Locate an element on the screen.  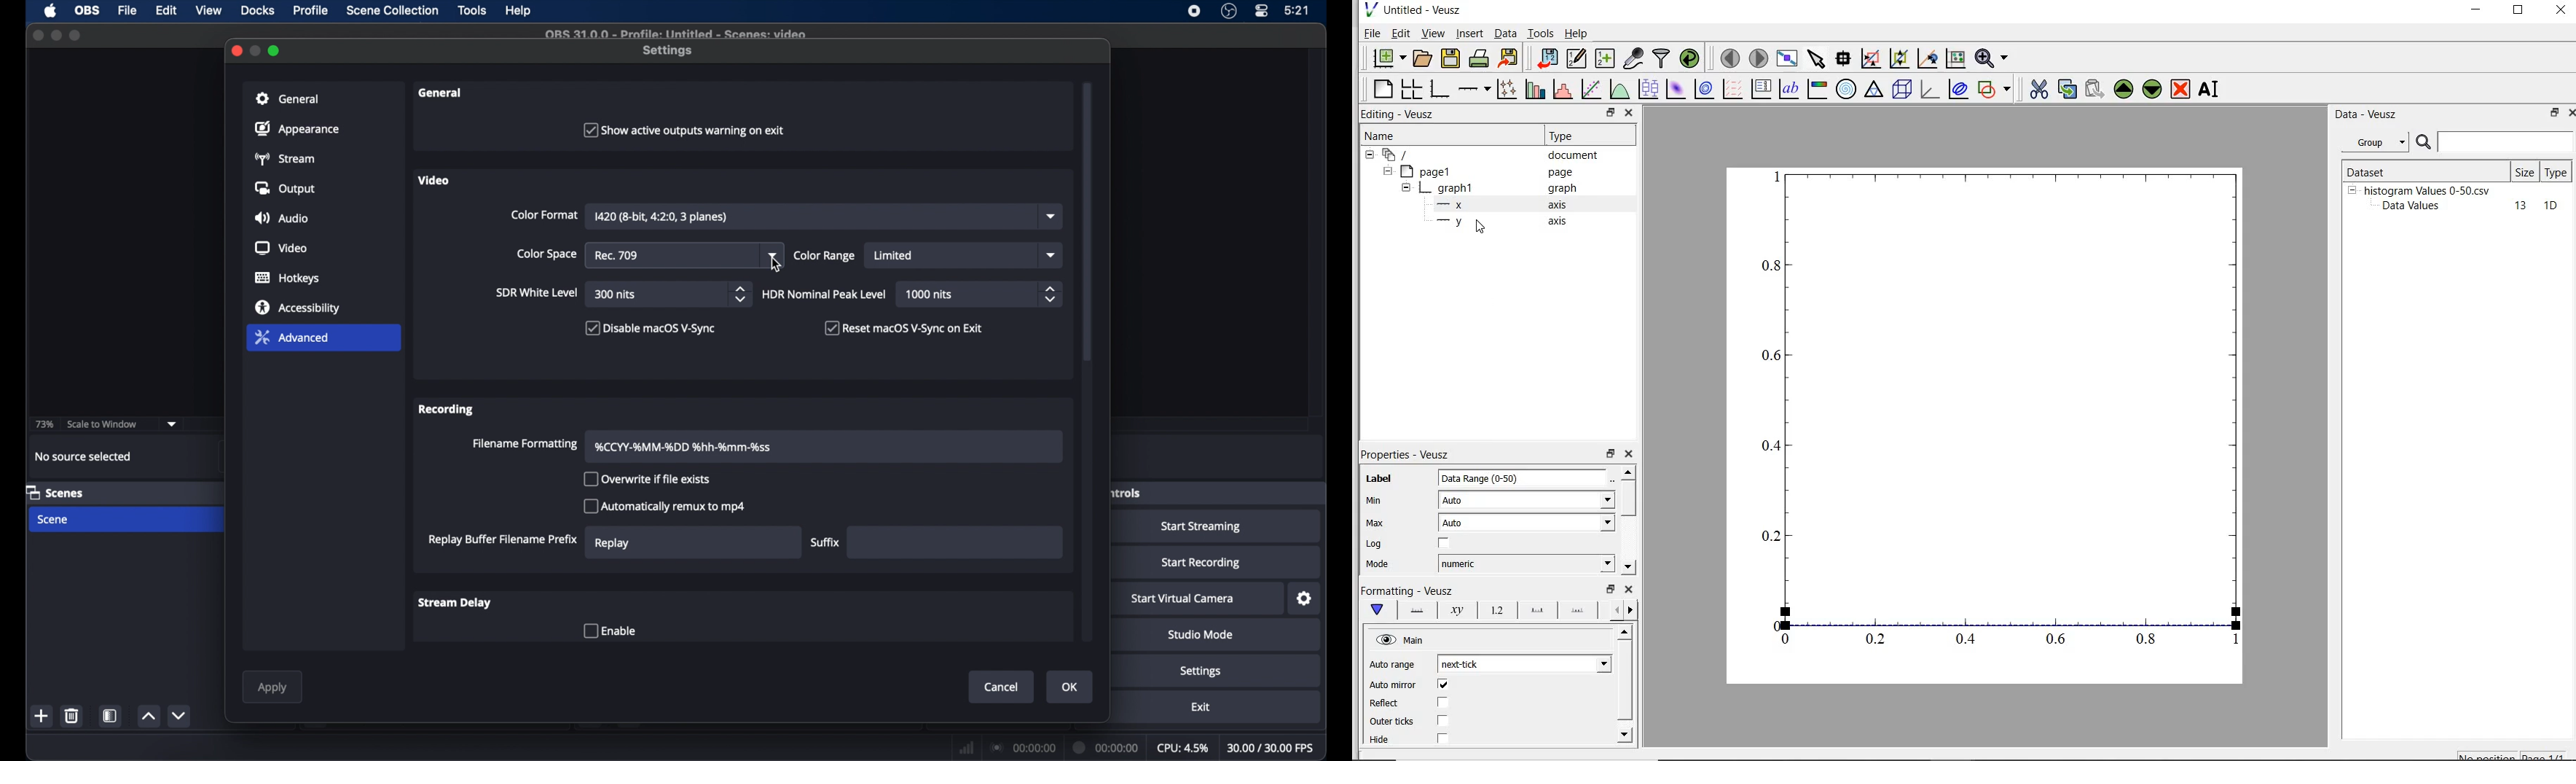
size is located at coordinates (2524, 172).